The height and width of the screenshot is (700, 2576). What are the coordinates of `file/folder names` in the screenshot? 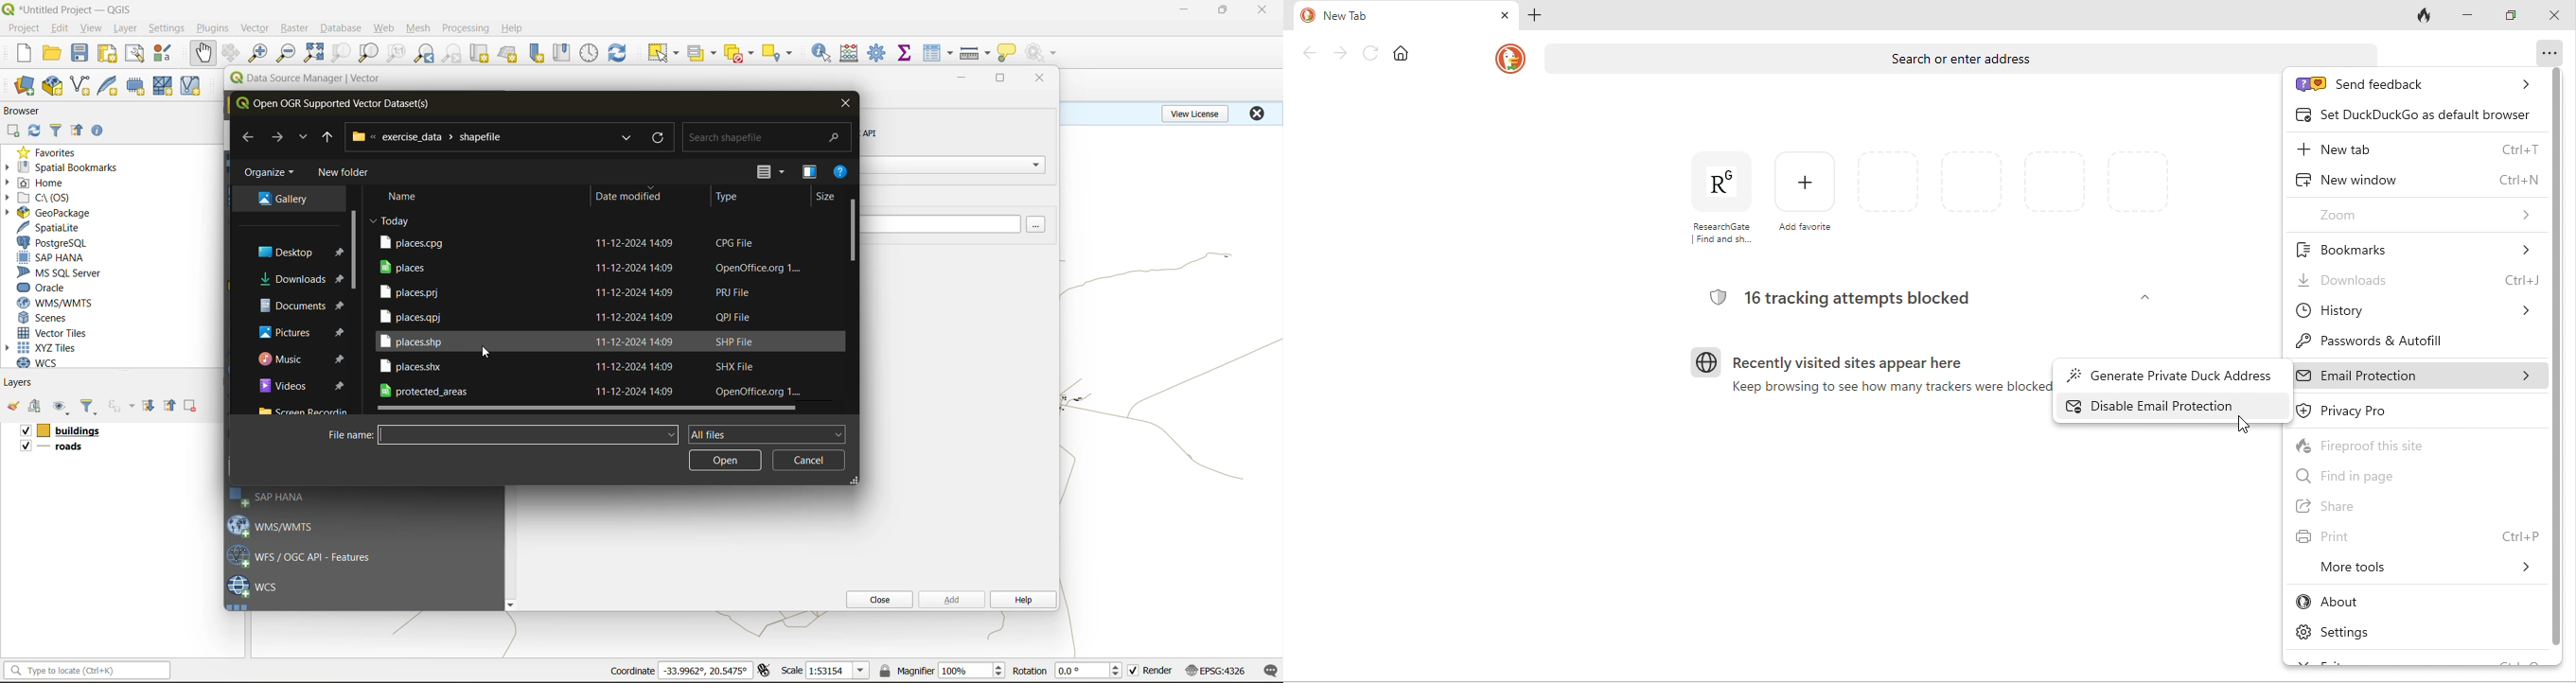 It's located at (570, 341).